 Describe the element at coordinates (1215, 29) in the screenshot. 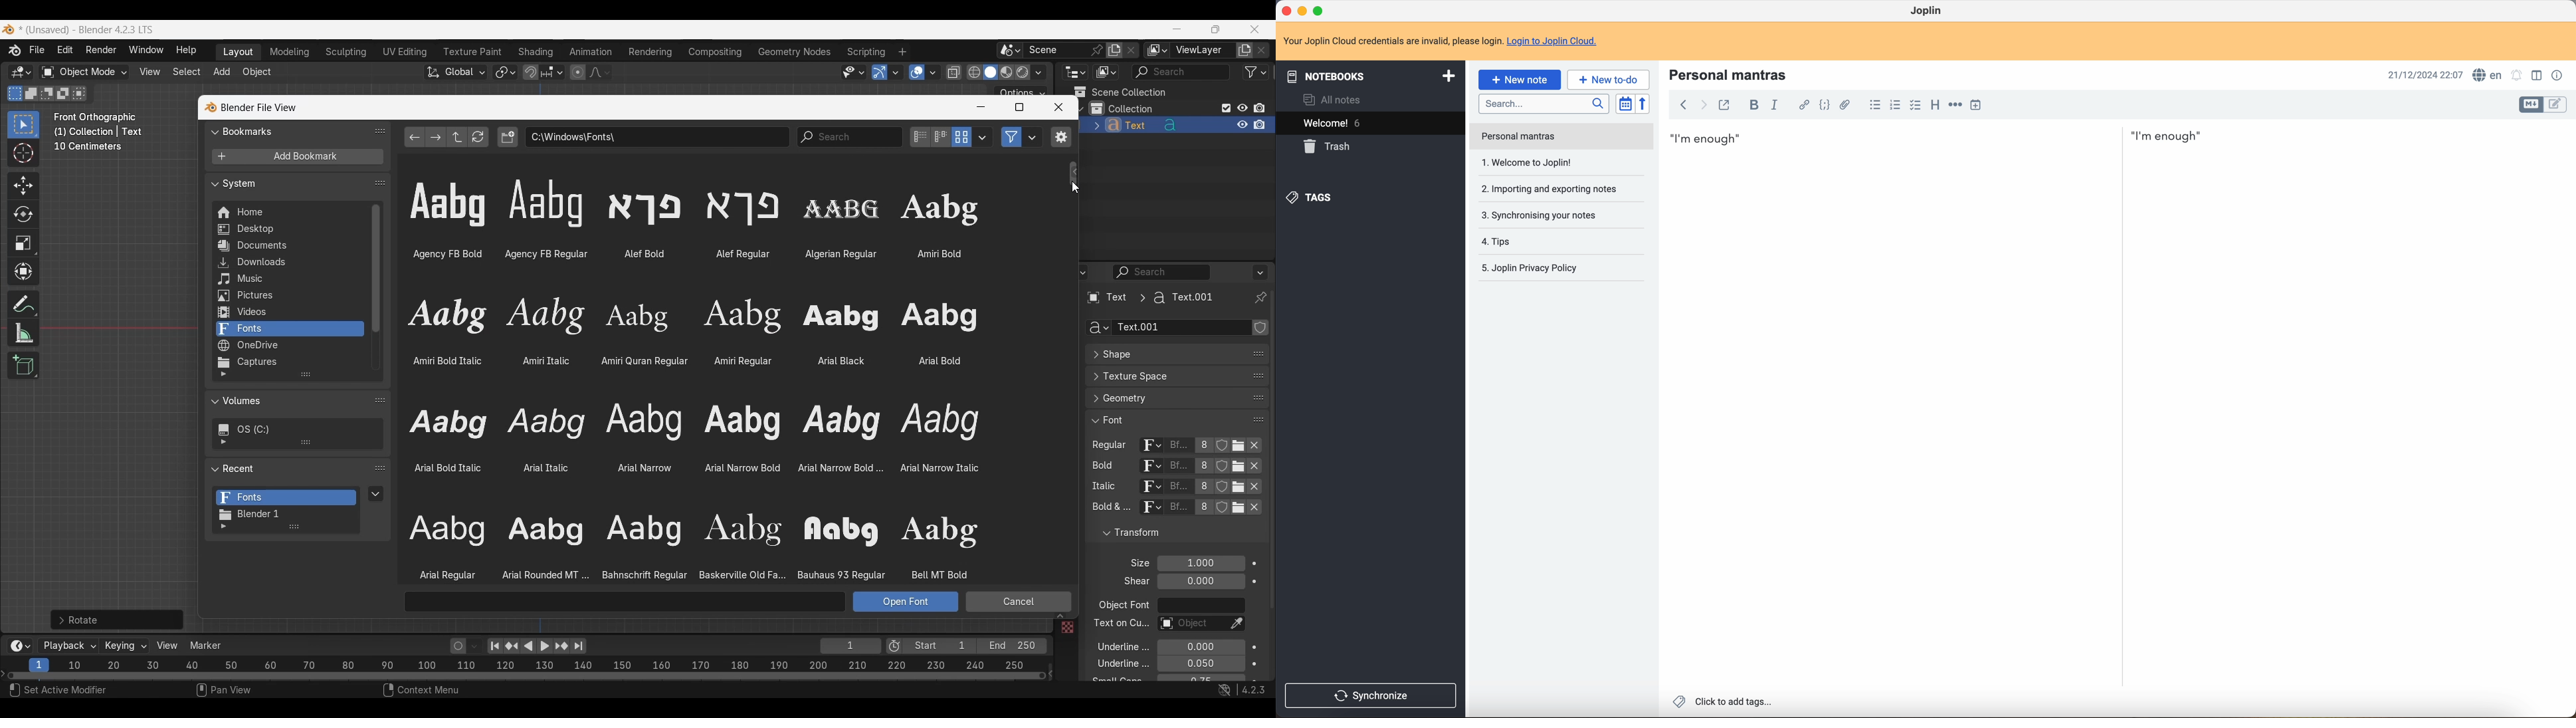

I see `Show interface in a smaller tab` at that location.